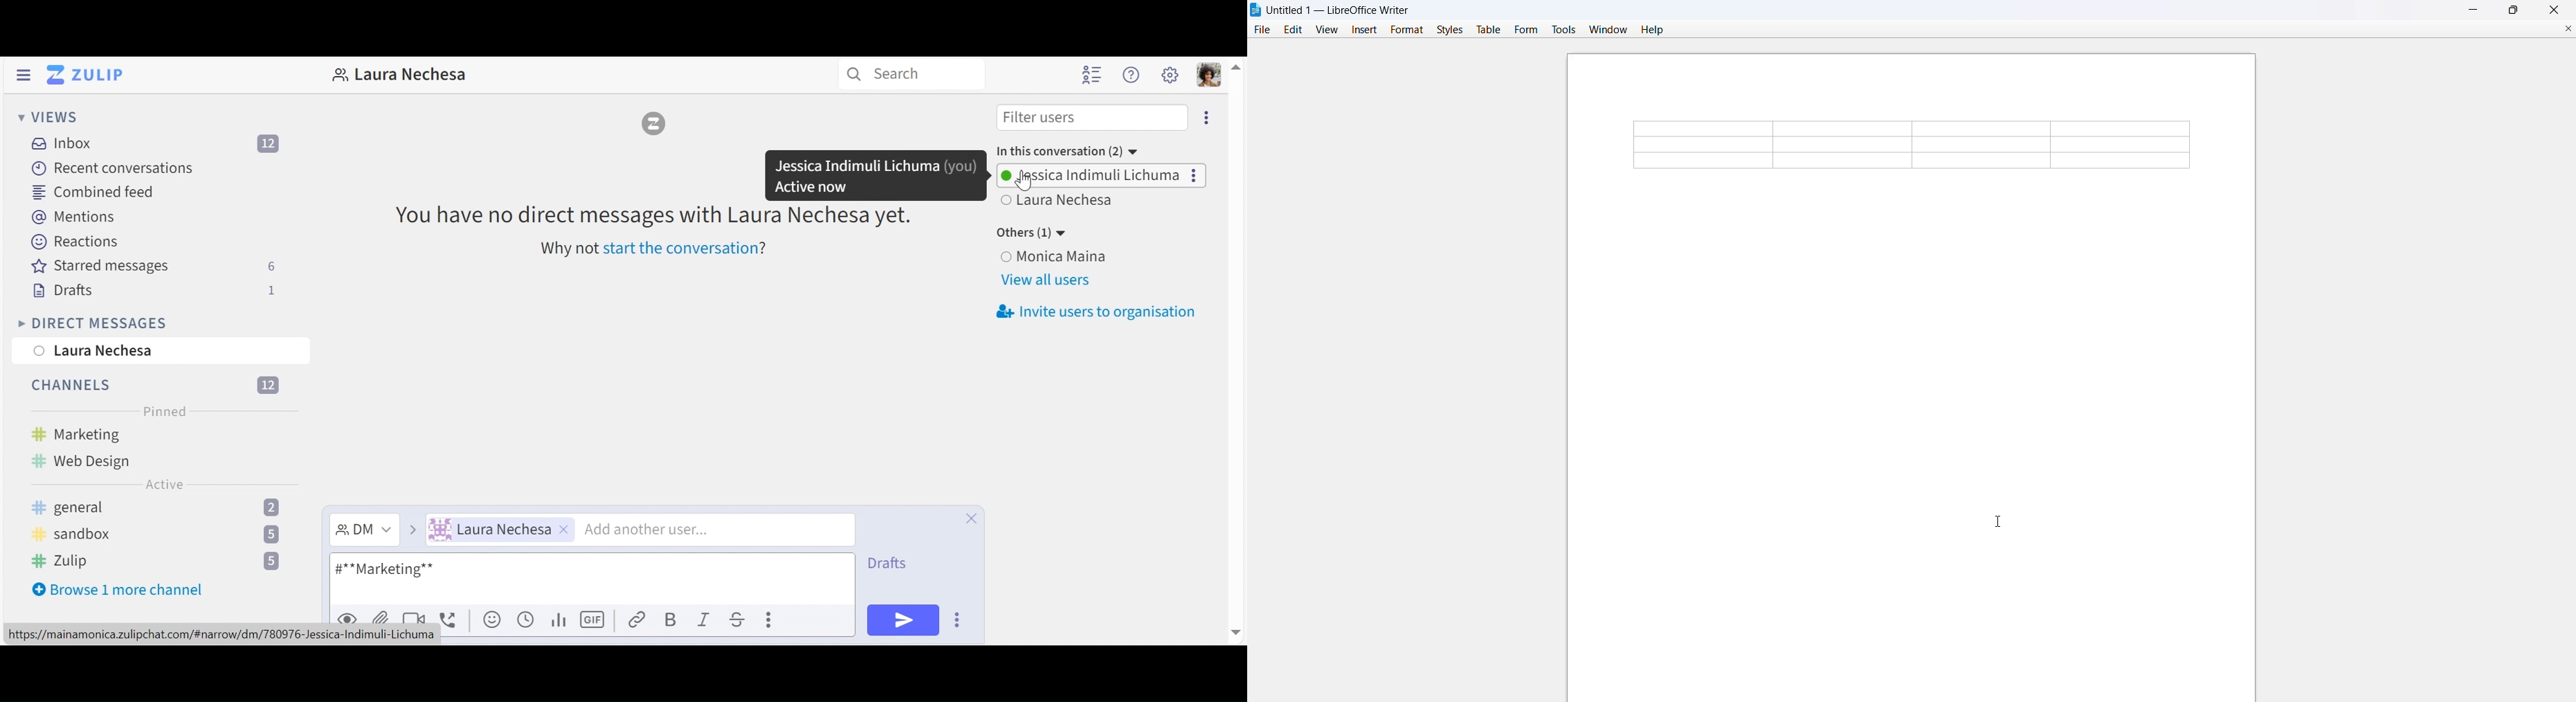 The height and width of the screenshot is (728, 2576). What do you see at coordinates (1488, 30) in the screenshot?
I see `table` at bounding box center [1488, 30].